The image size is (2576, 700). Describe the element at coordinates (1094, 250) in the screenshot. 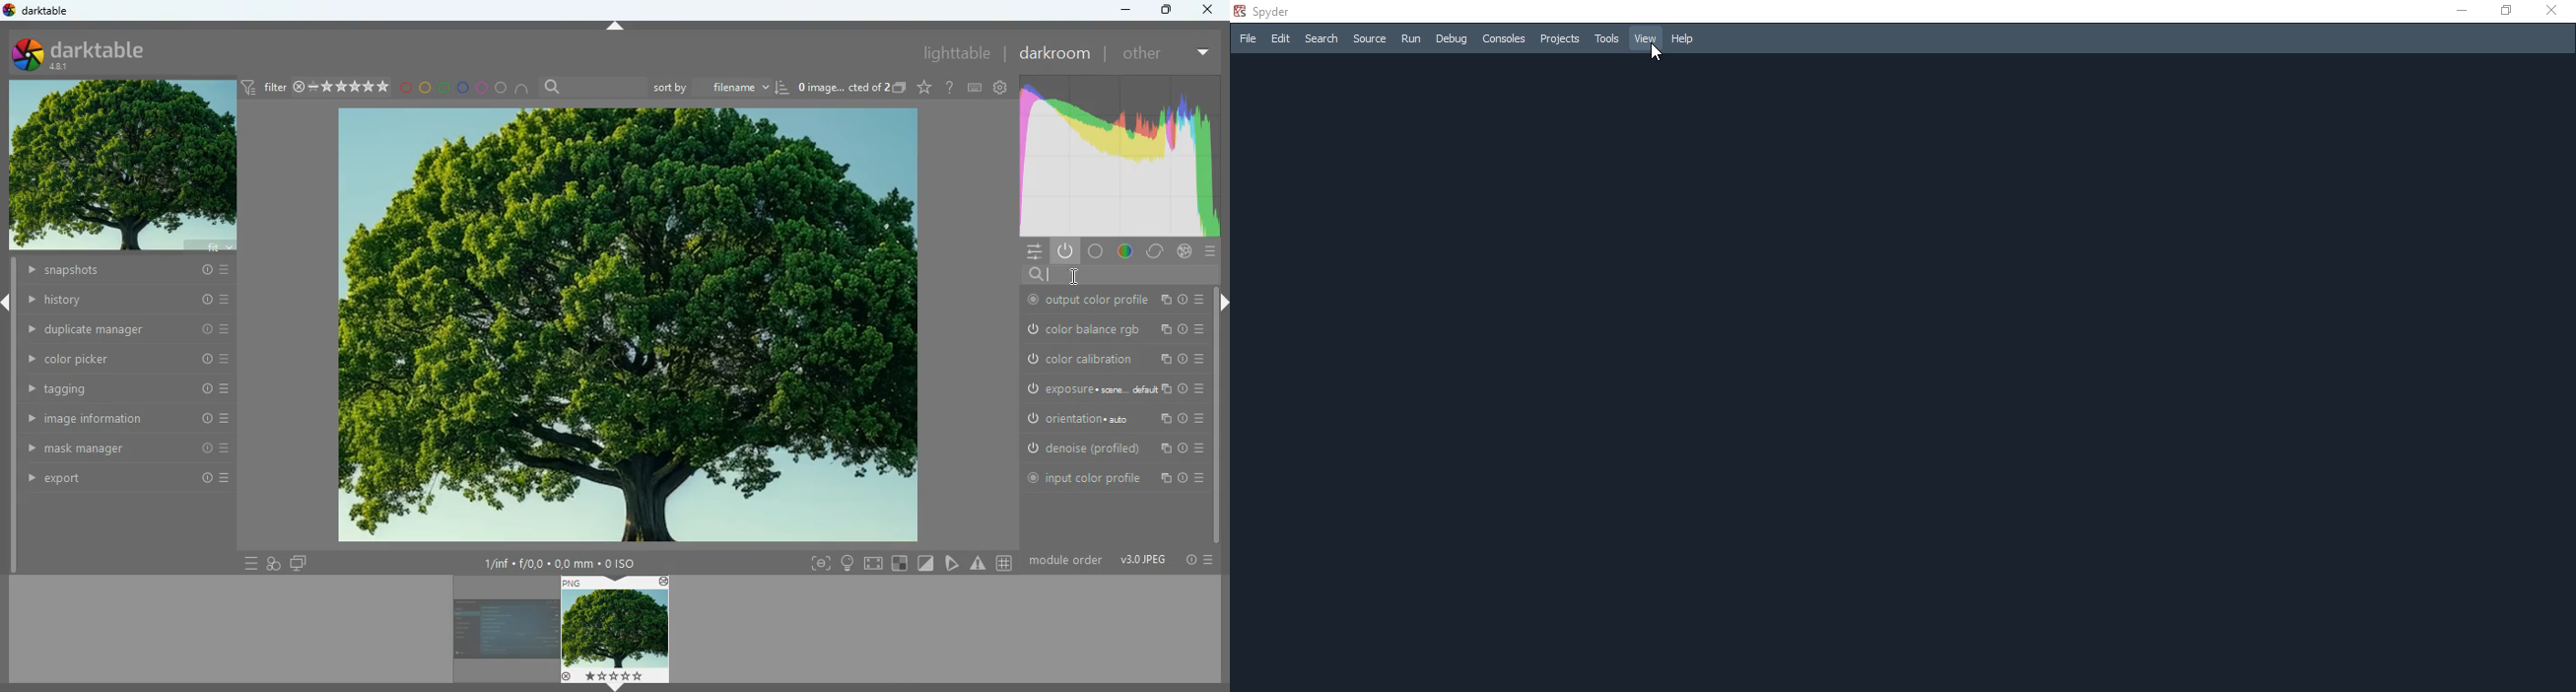

I see `base` at that location.